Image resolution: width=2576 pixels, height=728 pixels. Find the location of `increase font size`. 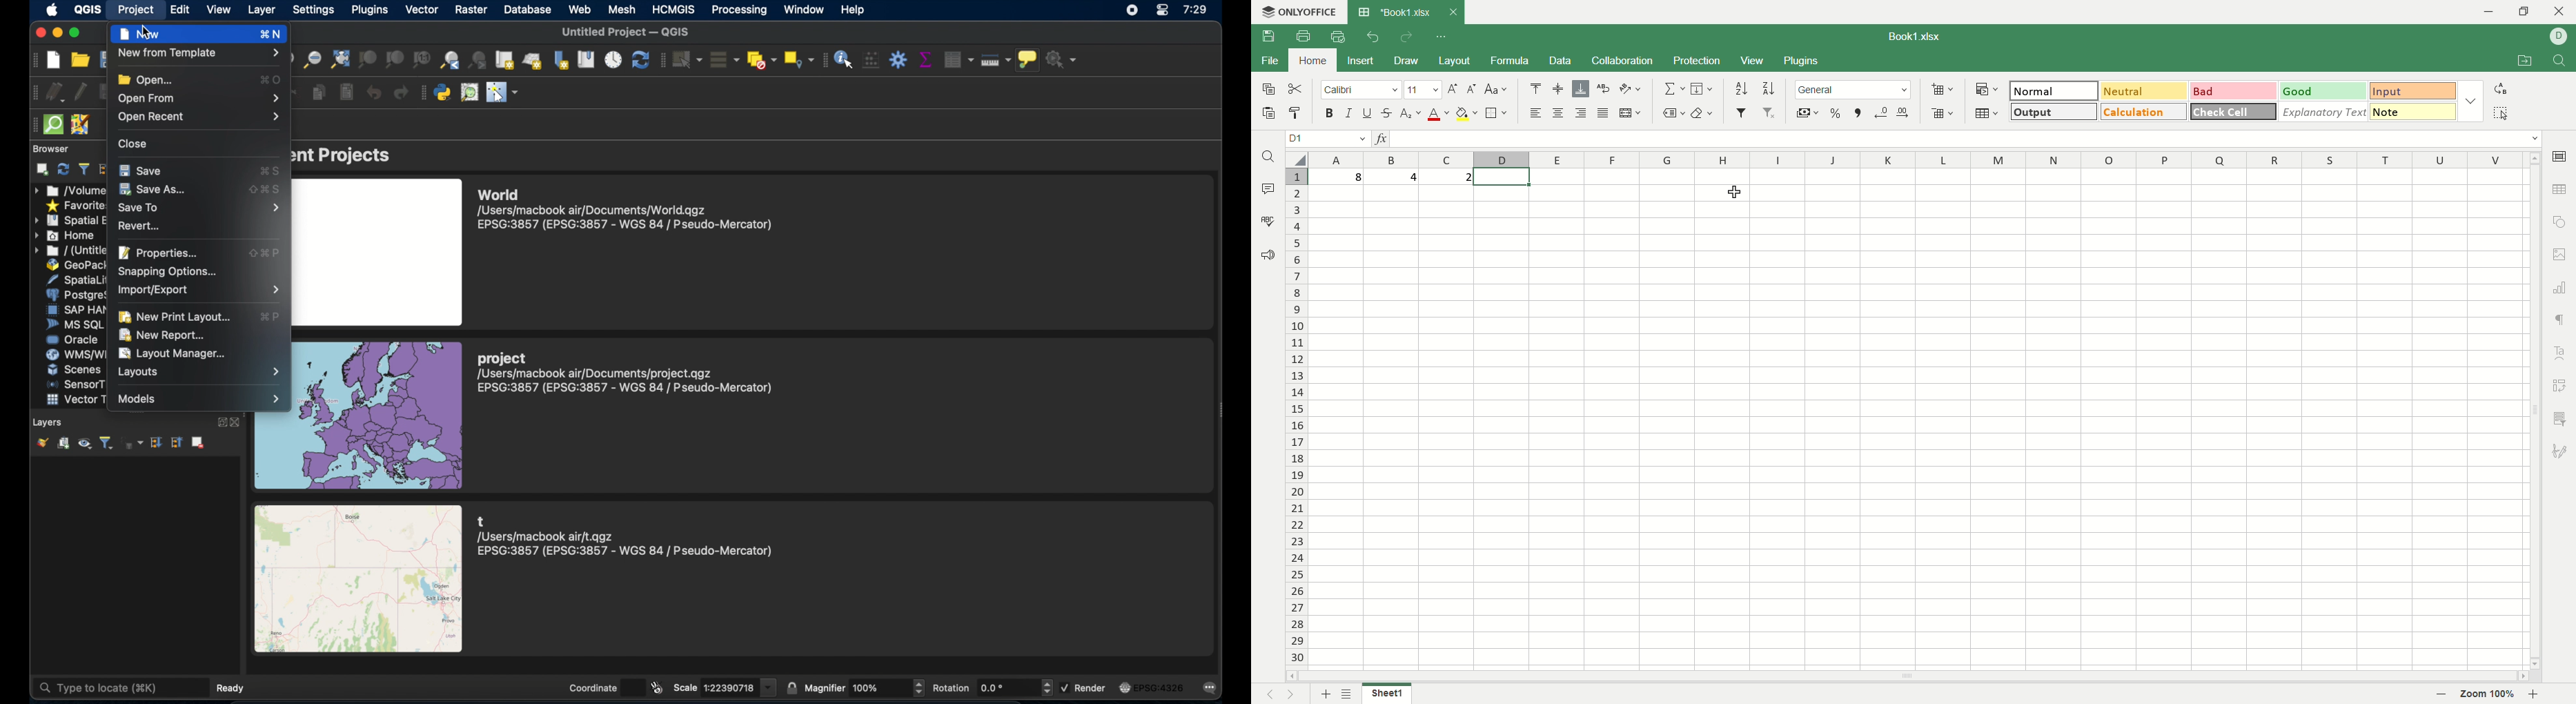

increase font size is located at coordinates (1453, 88).